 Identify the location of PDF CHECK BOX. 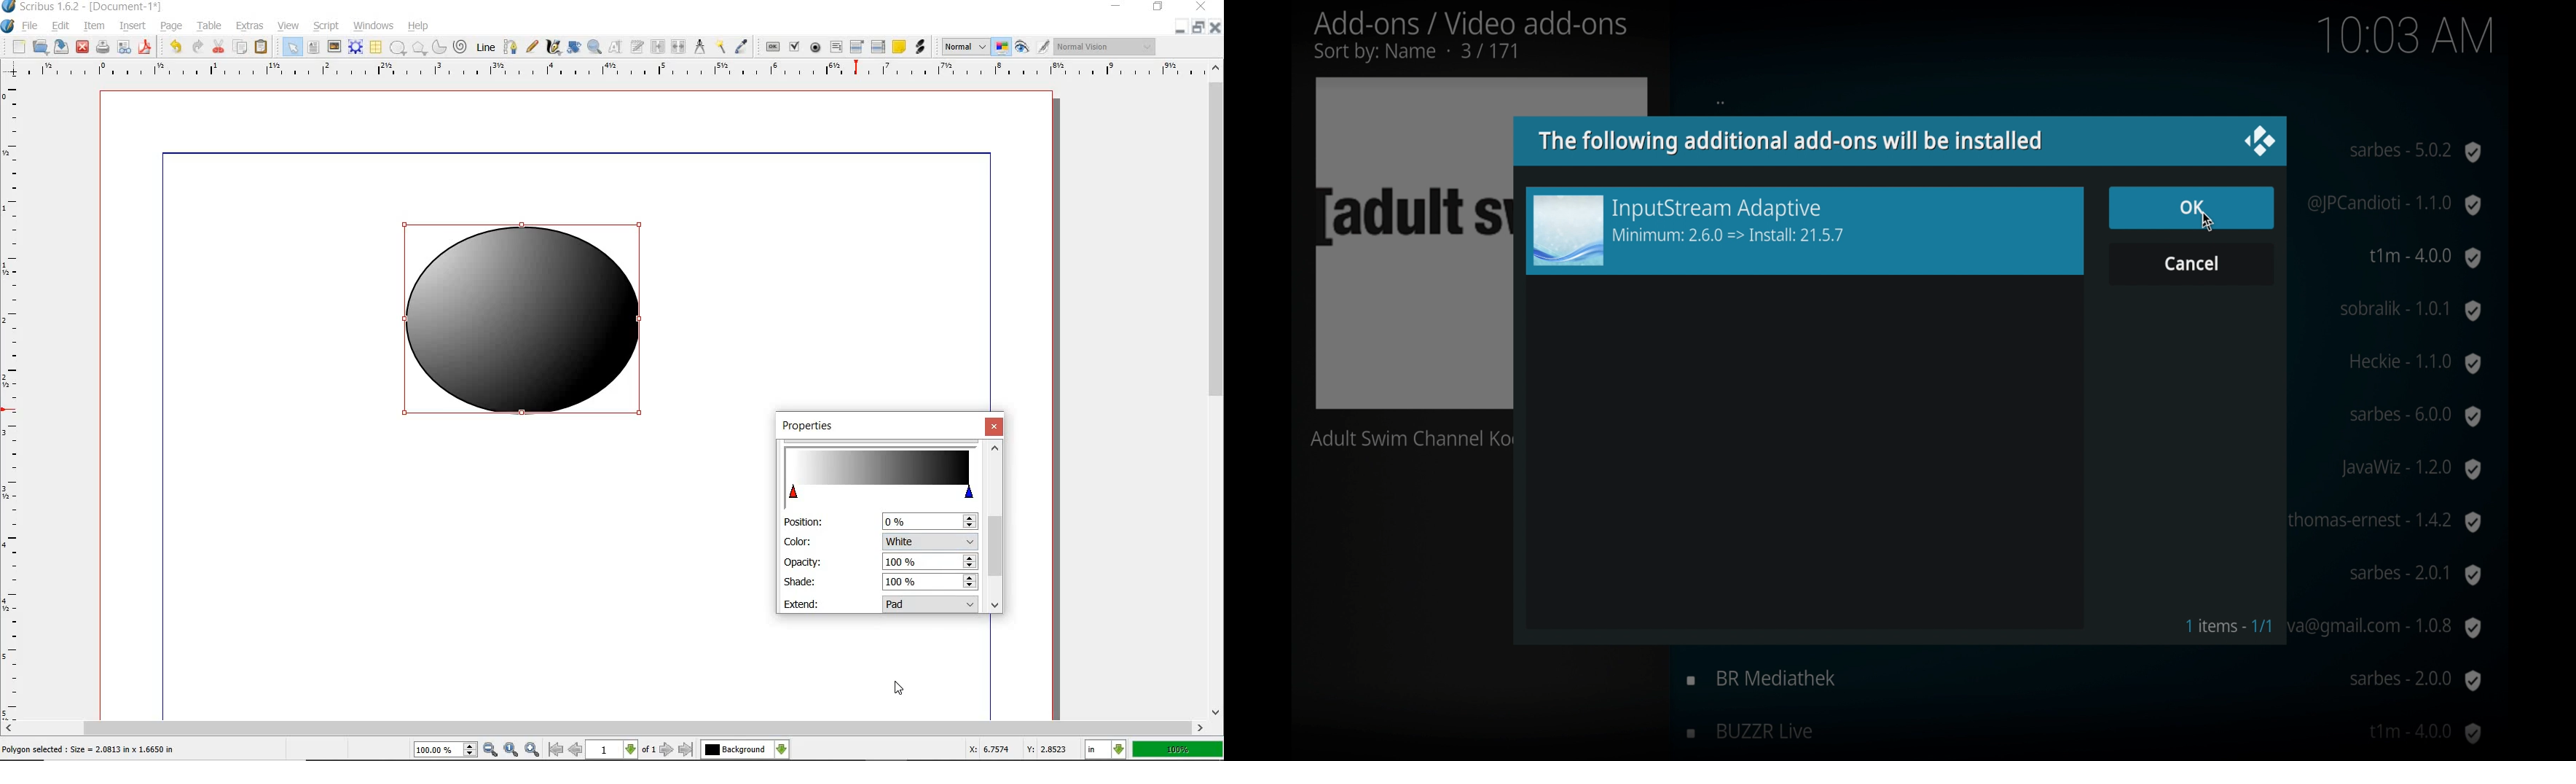
(794, 46).